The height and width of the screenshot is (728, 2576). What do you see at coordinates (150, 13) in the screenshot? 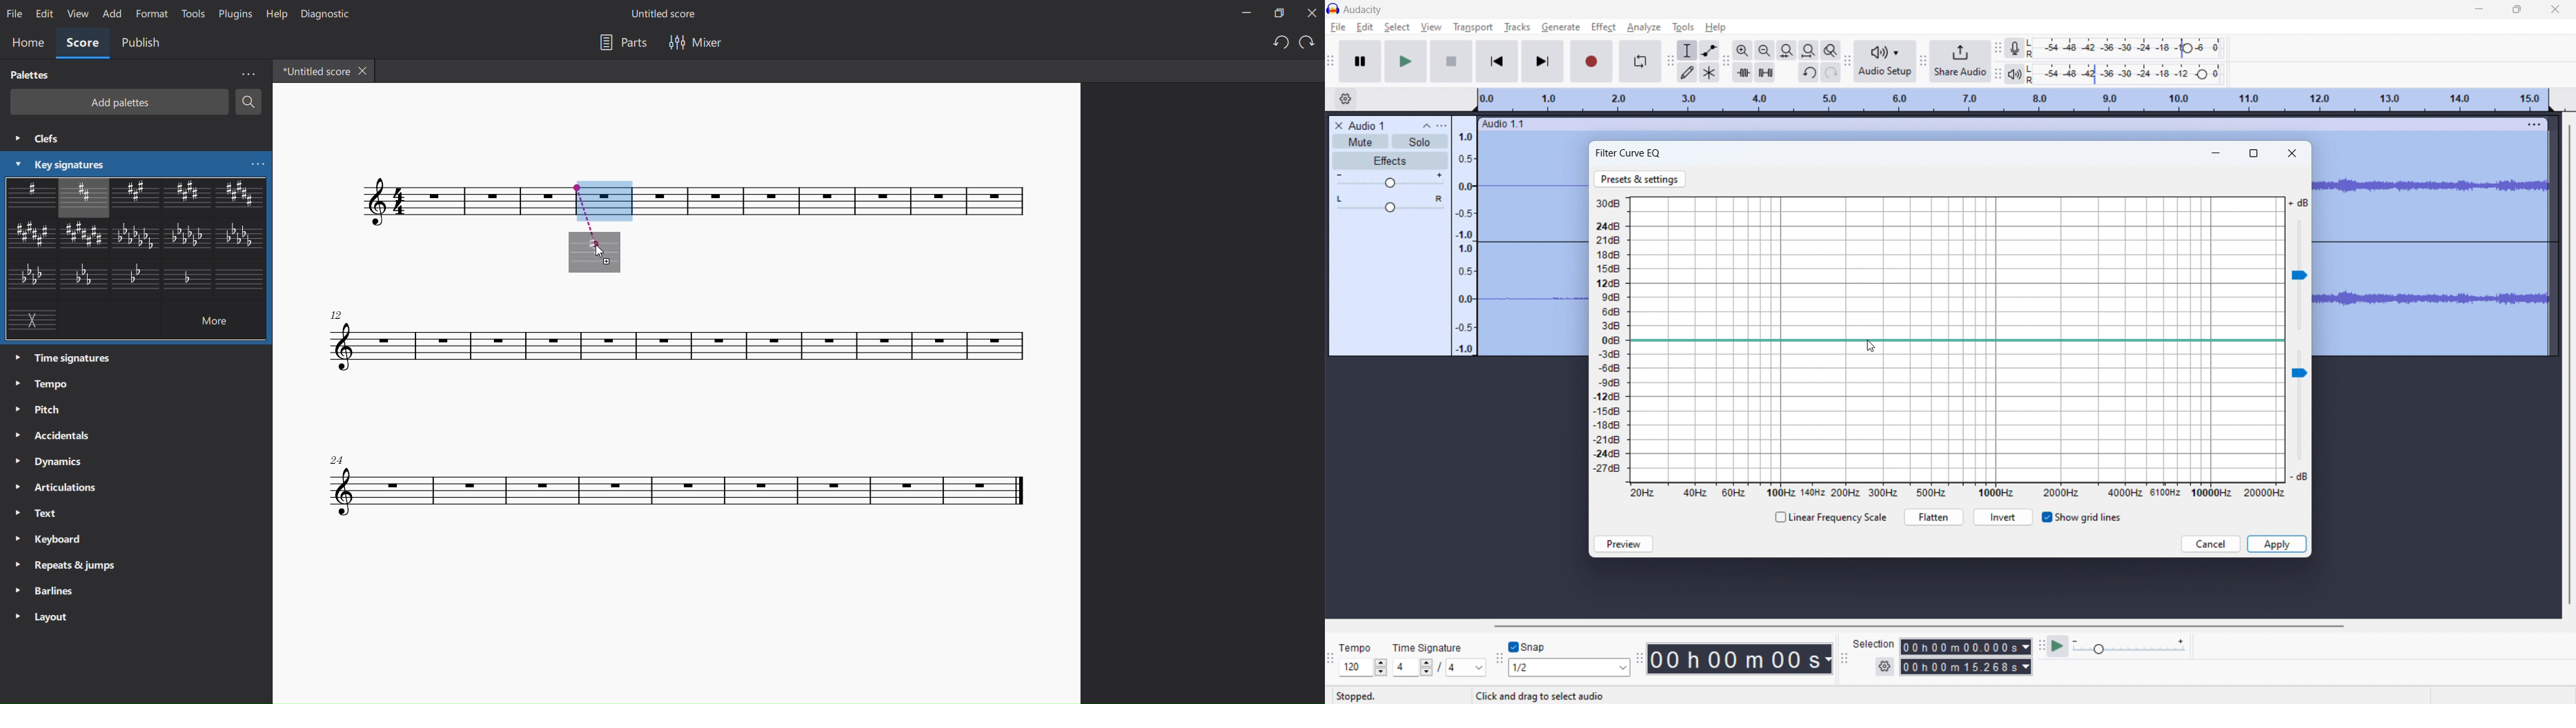
I see `format` at bounding box center [150, 13].